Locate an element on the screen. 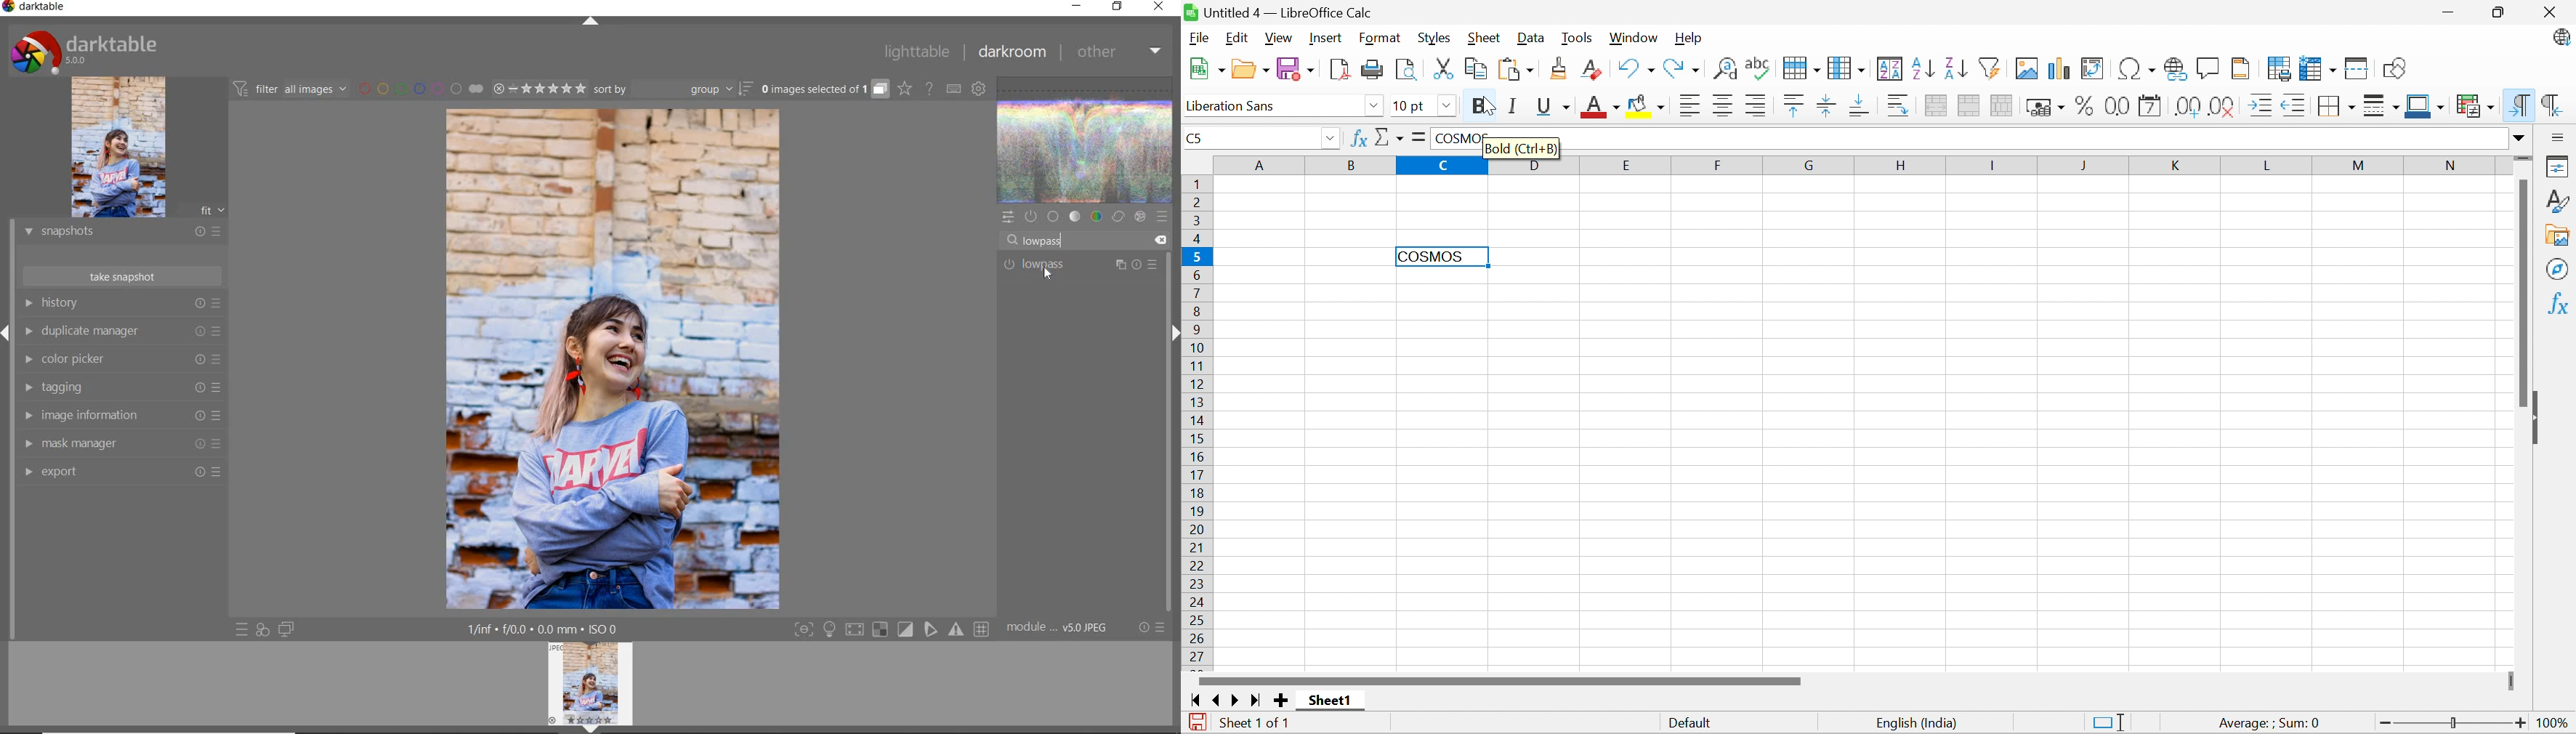 Image resolution: width=2576 pixels, height=756 pixels. image information is located at coordinates (120, 418).